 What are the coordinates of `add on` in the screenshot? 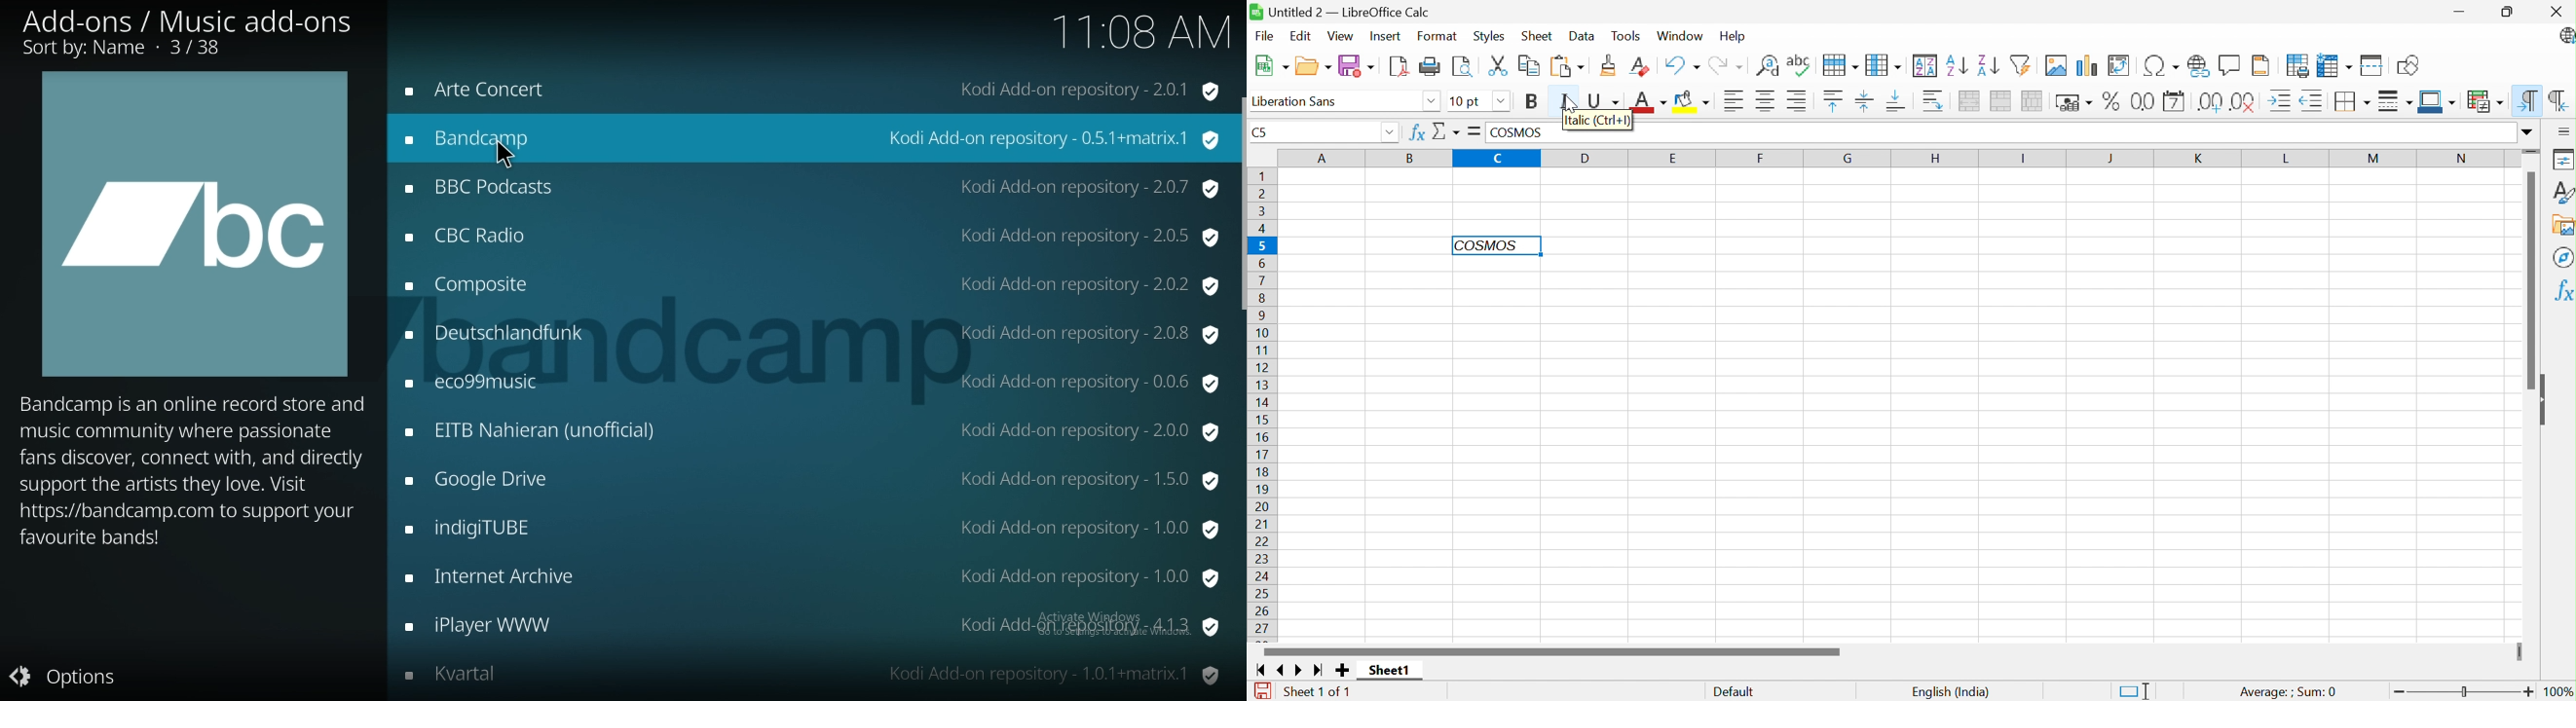 It's located at (811, 190).